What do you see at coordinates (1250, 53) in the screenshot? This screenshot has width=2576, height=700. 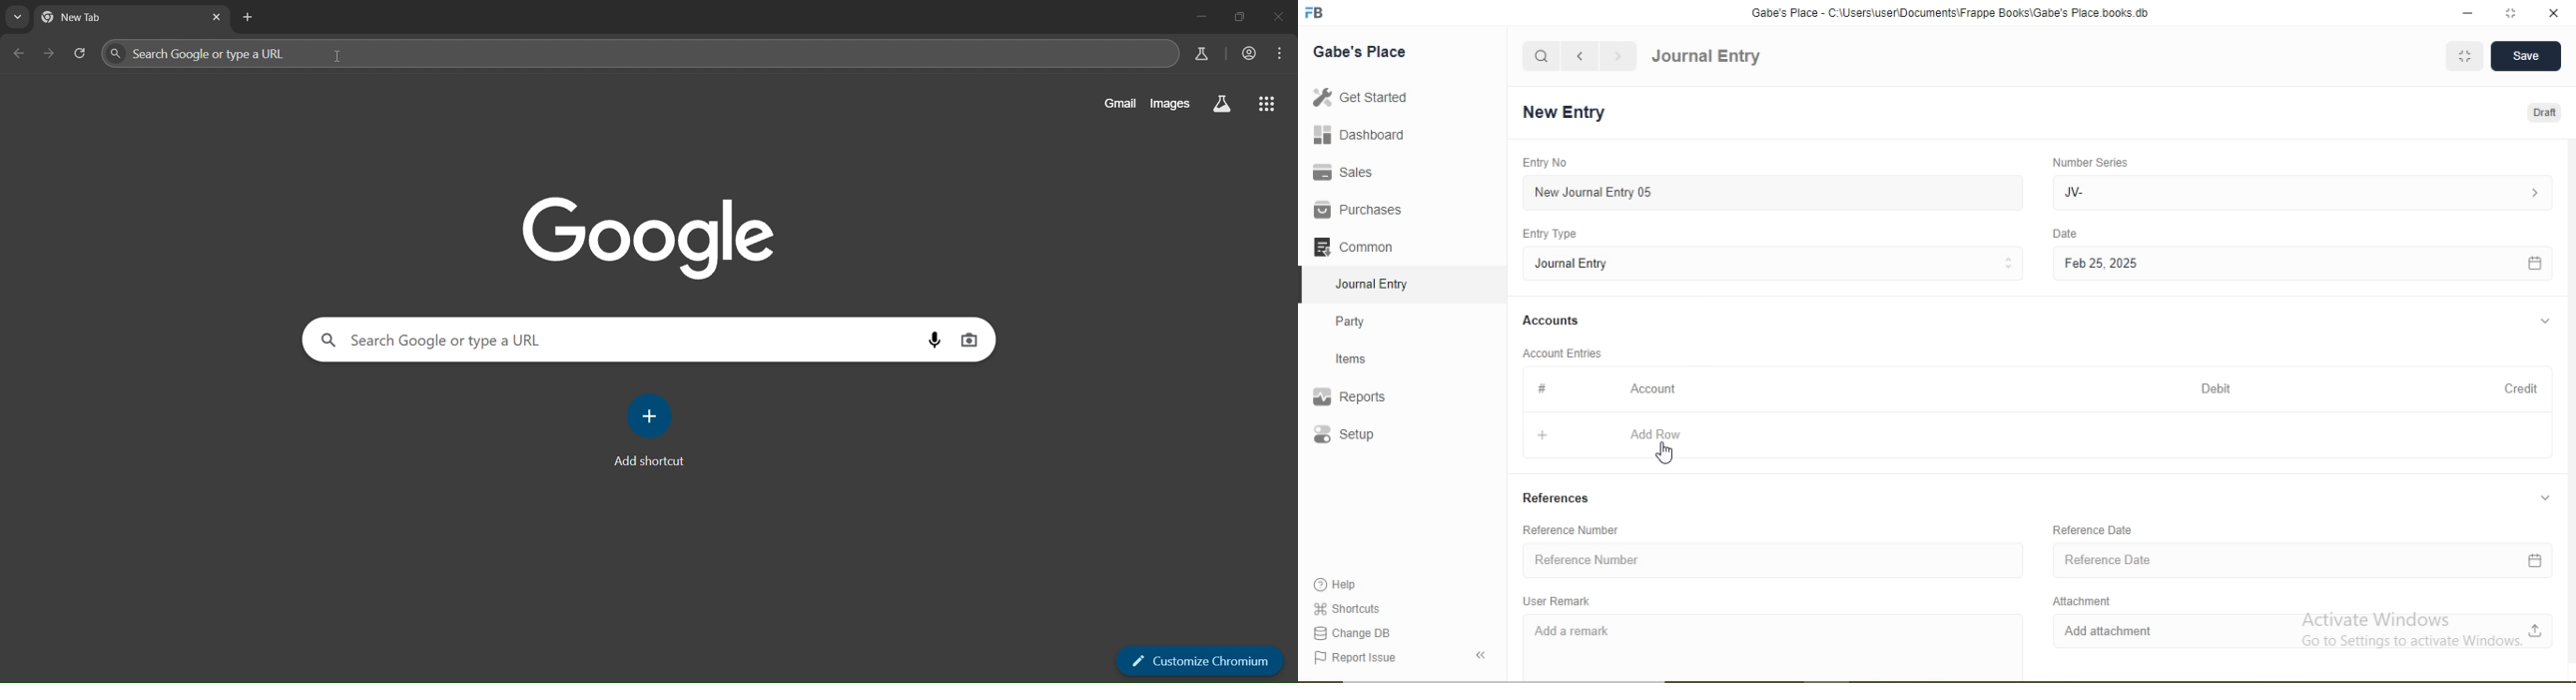 I see `accounts` at bounding box center [1250, 53].